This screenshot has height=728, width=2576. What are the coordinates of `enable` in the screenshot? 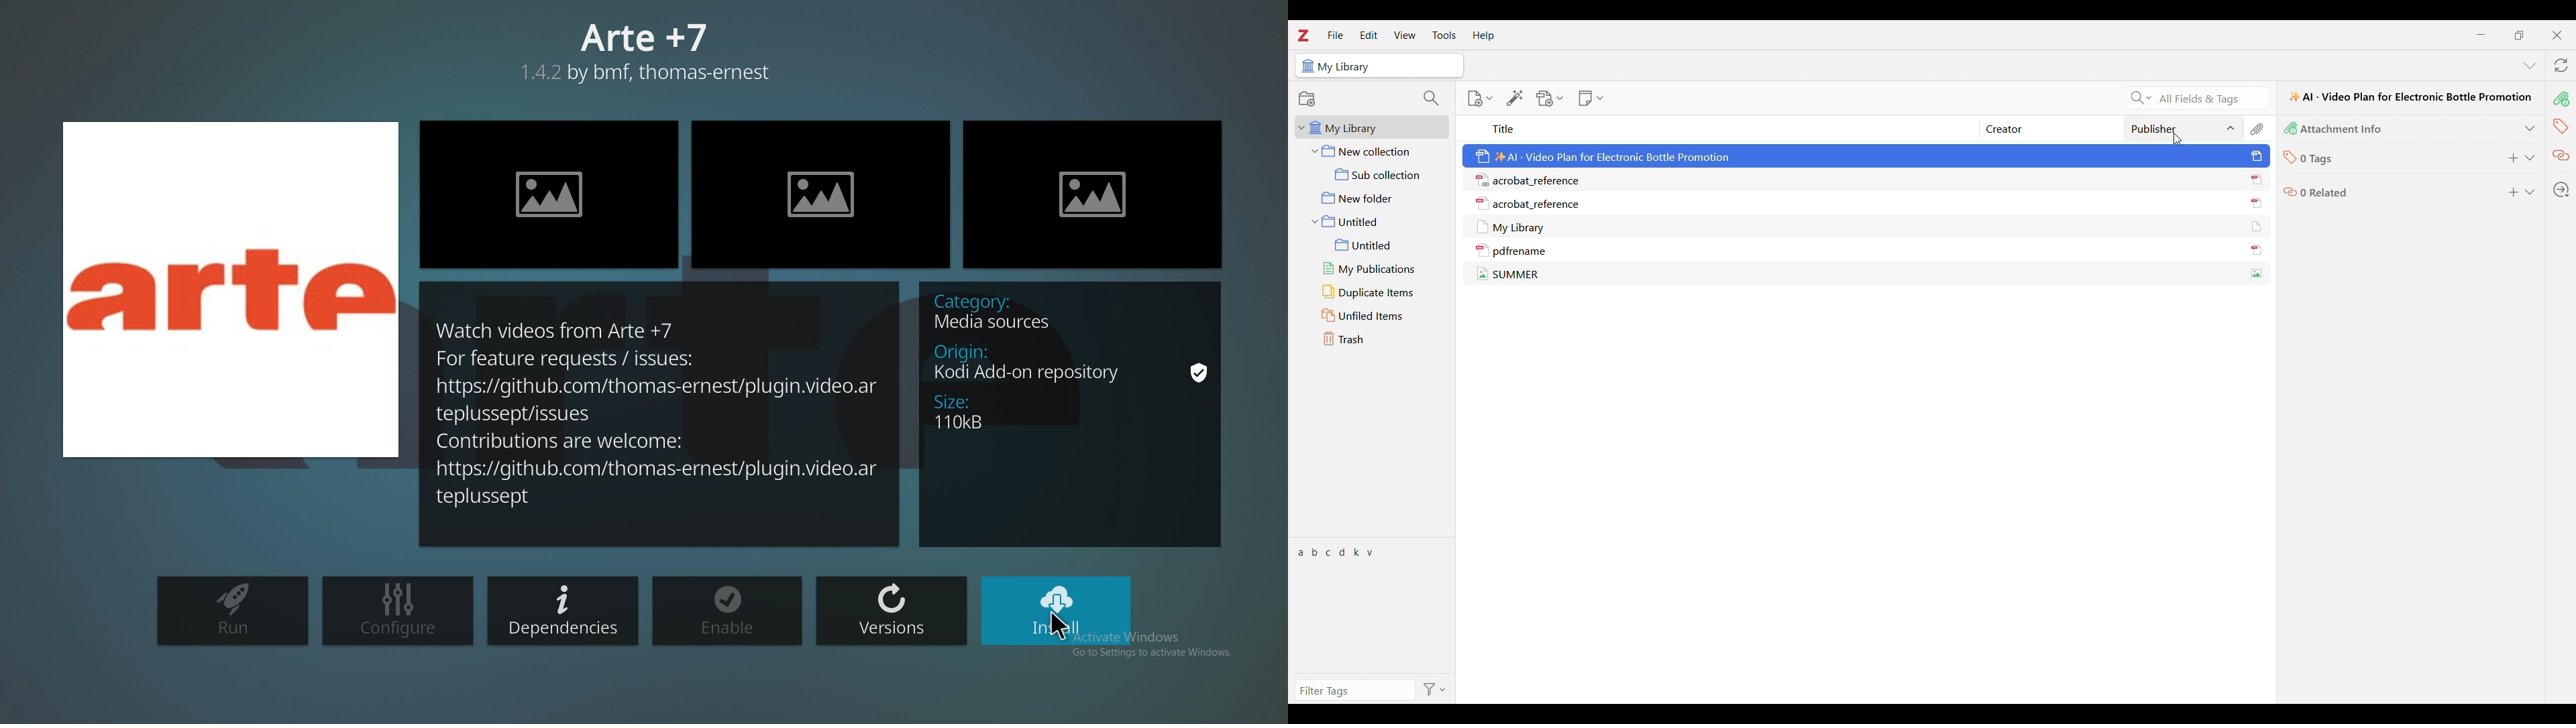 It's located at (725, 612).